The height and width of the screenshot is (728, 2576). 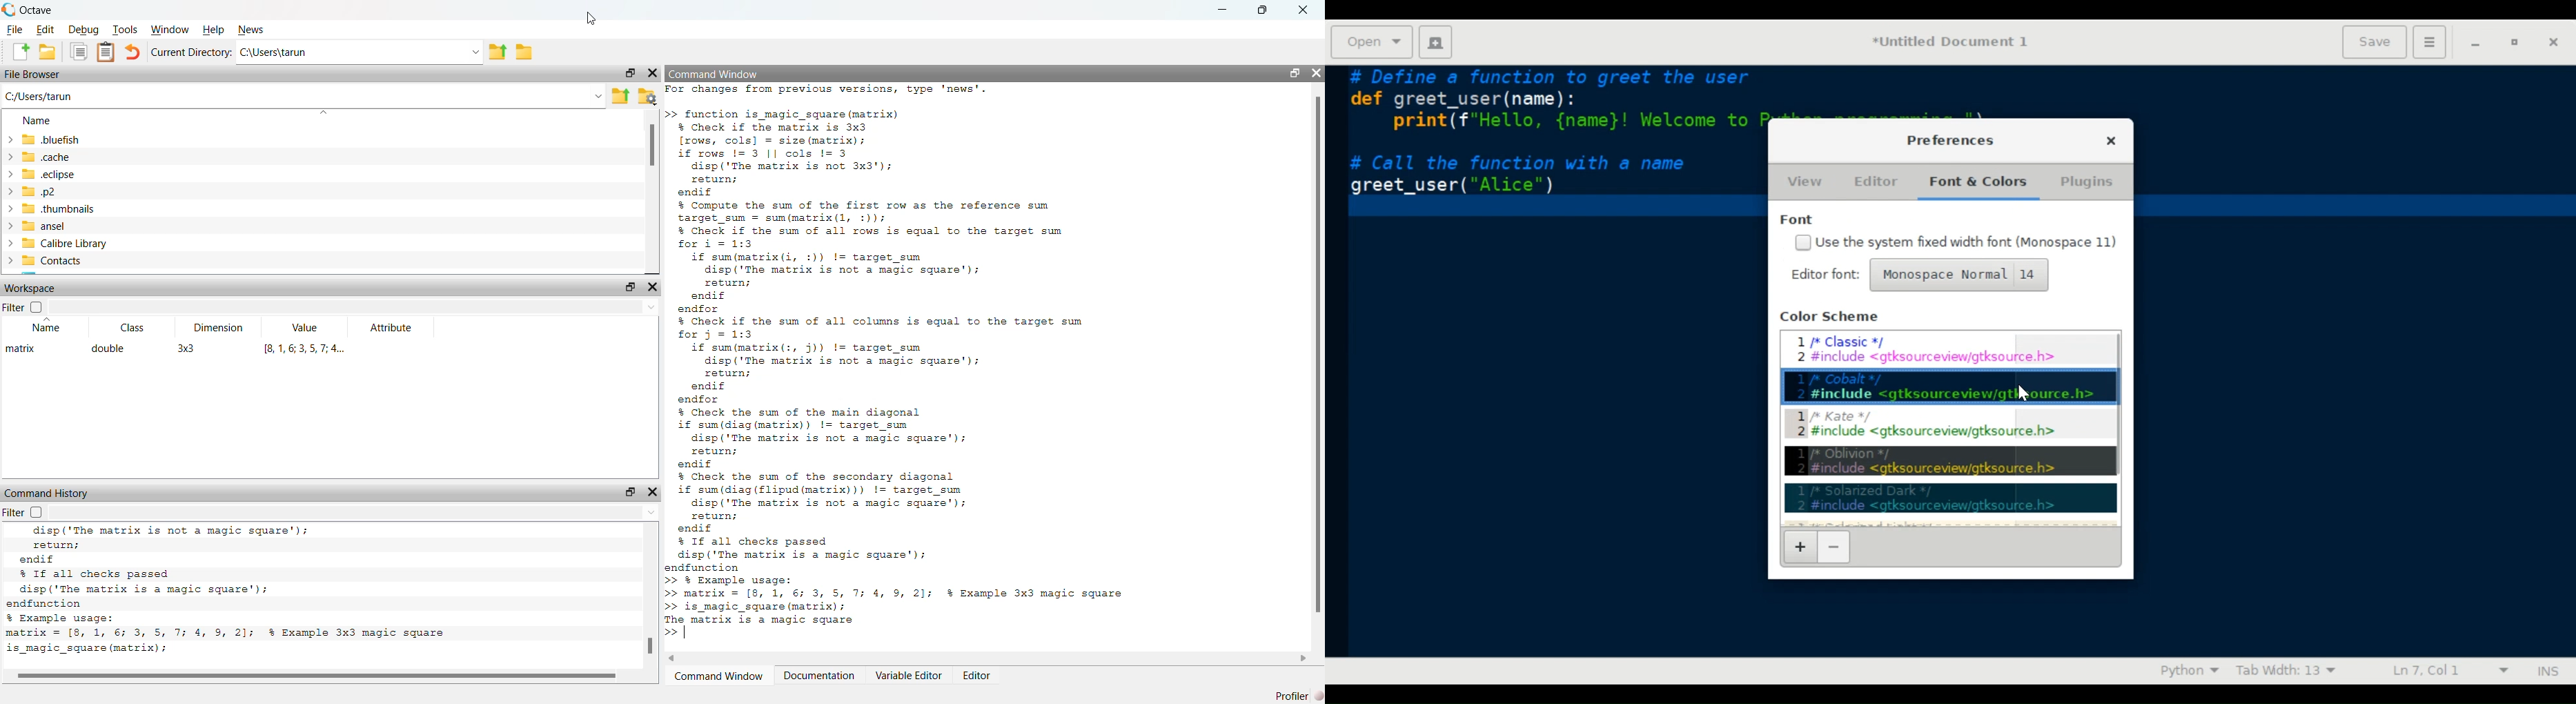 I want to click on .eclipse, so click(x=40, y=173).